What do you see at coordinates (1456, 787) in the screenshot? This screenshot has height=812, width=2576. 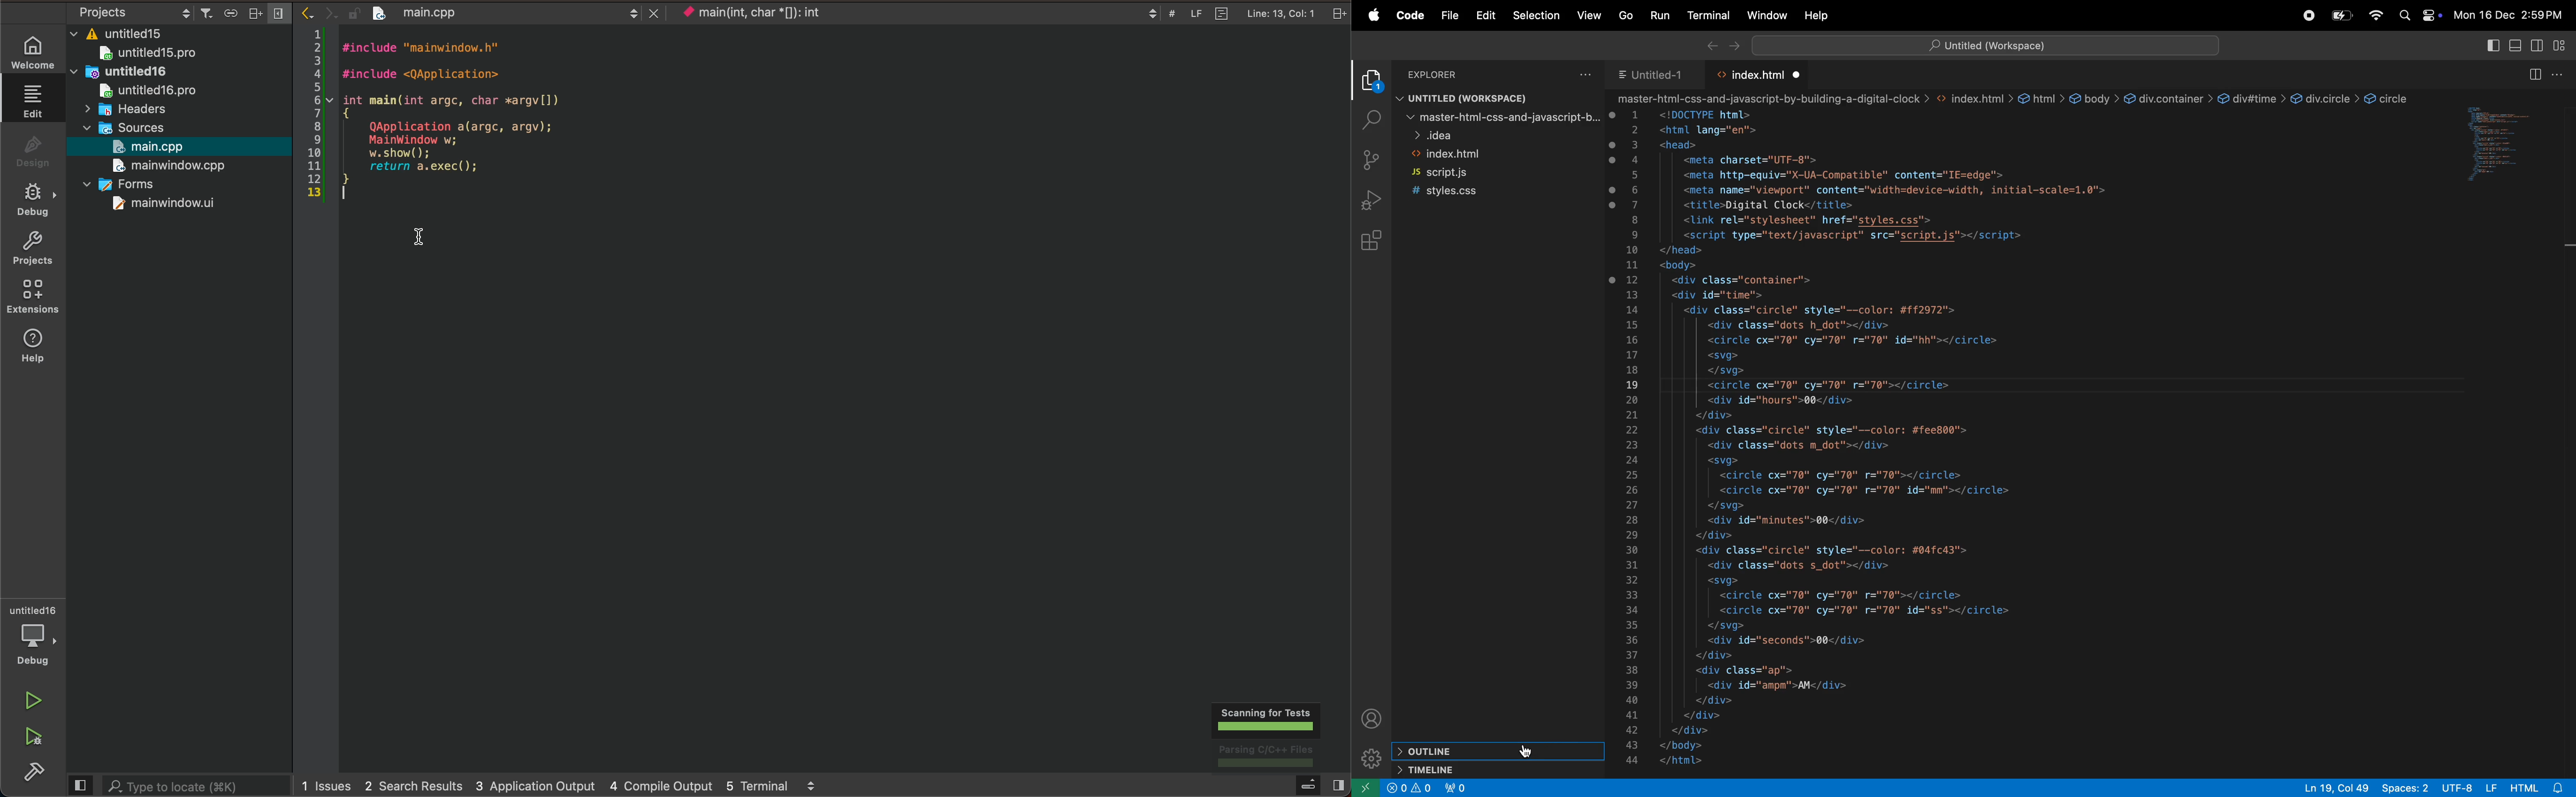 I see `no ports forwarded` at bounding box center [1456, 787].